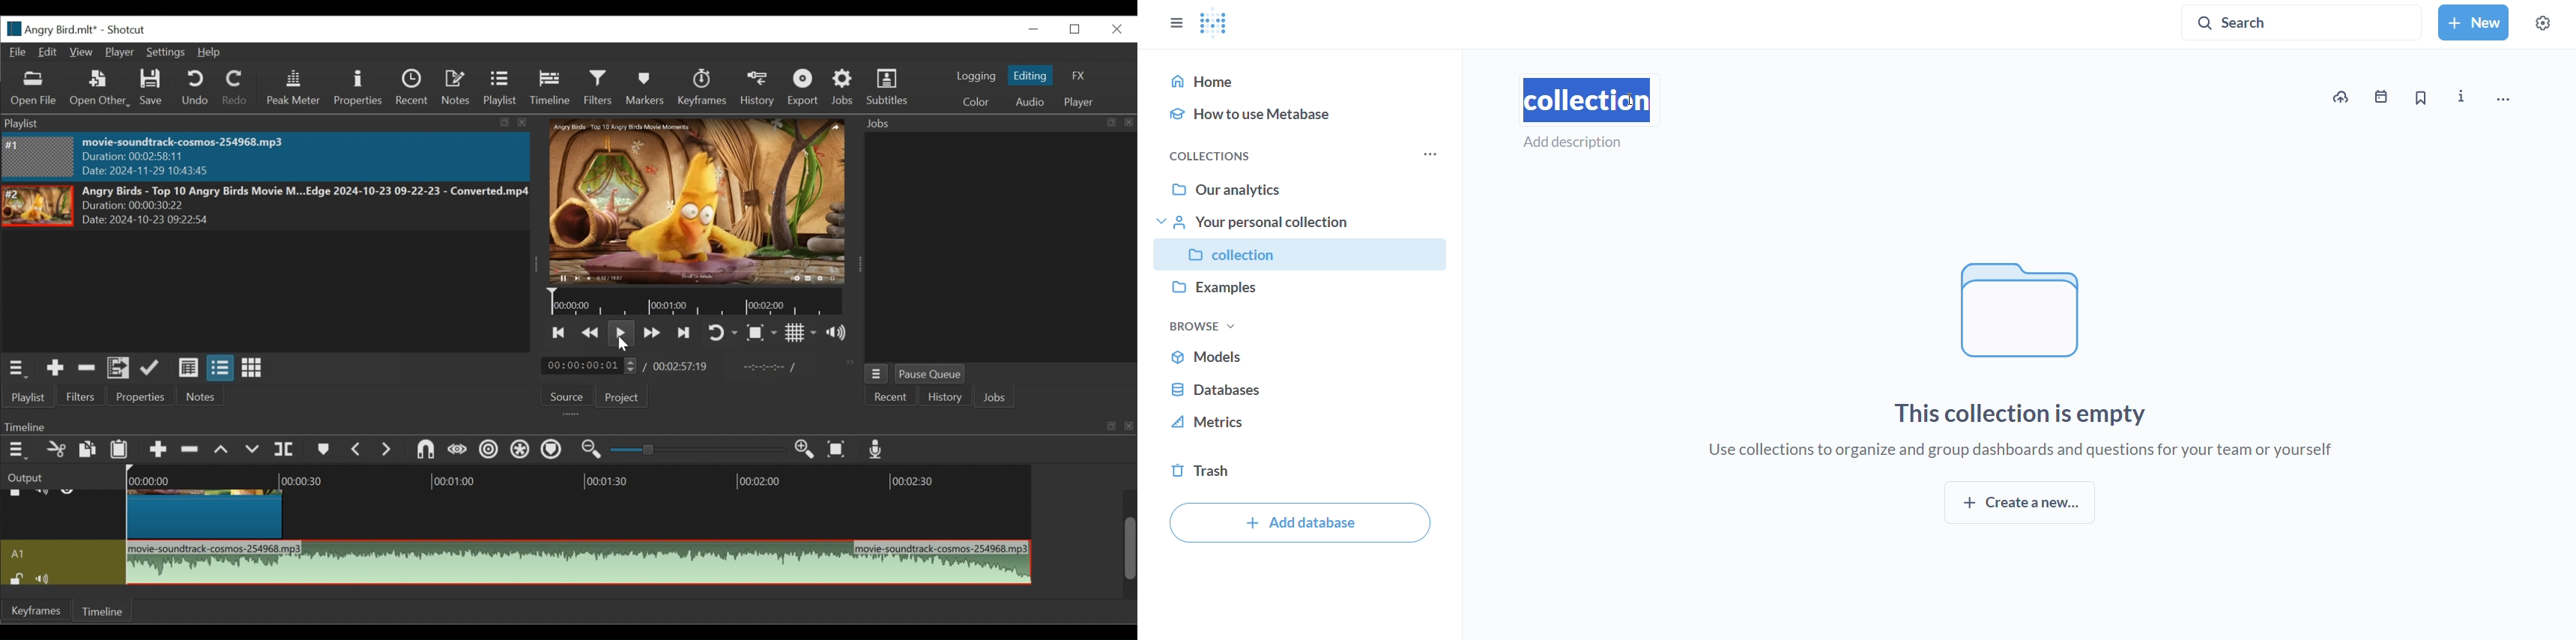  I want to click on Jobs Panel, so click(994, 123).